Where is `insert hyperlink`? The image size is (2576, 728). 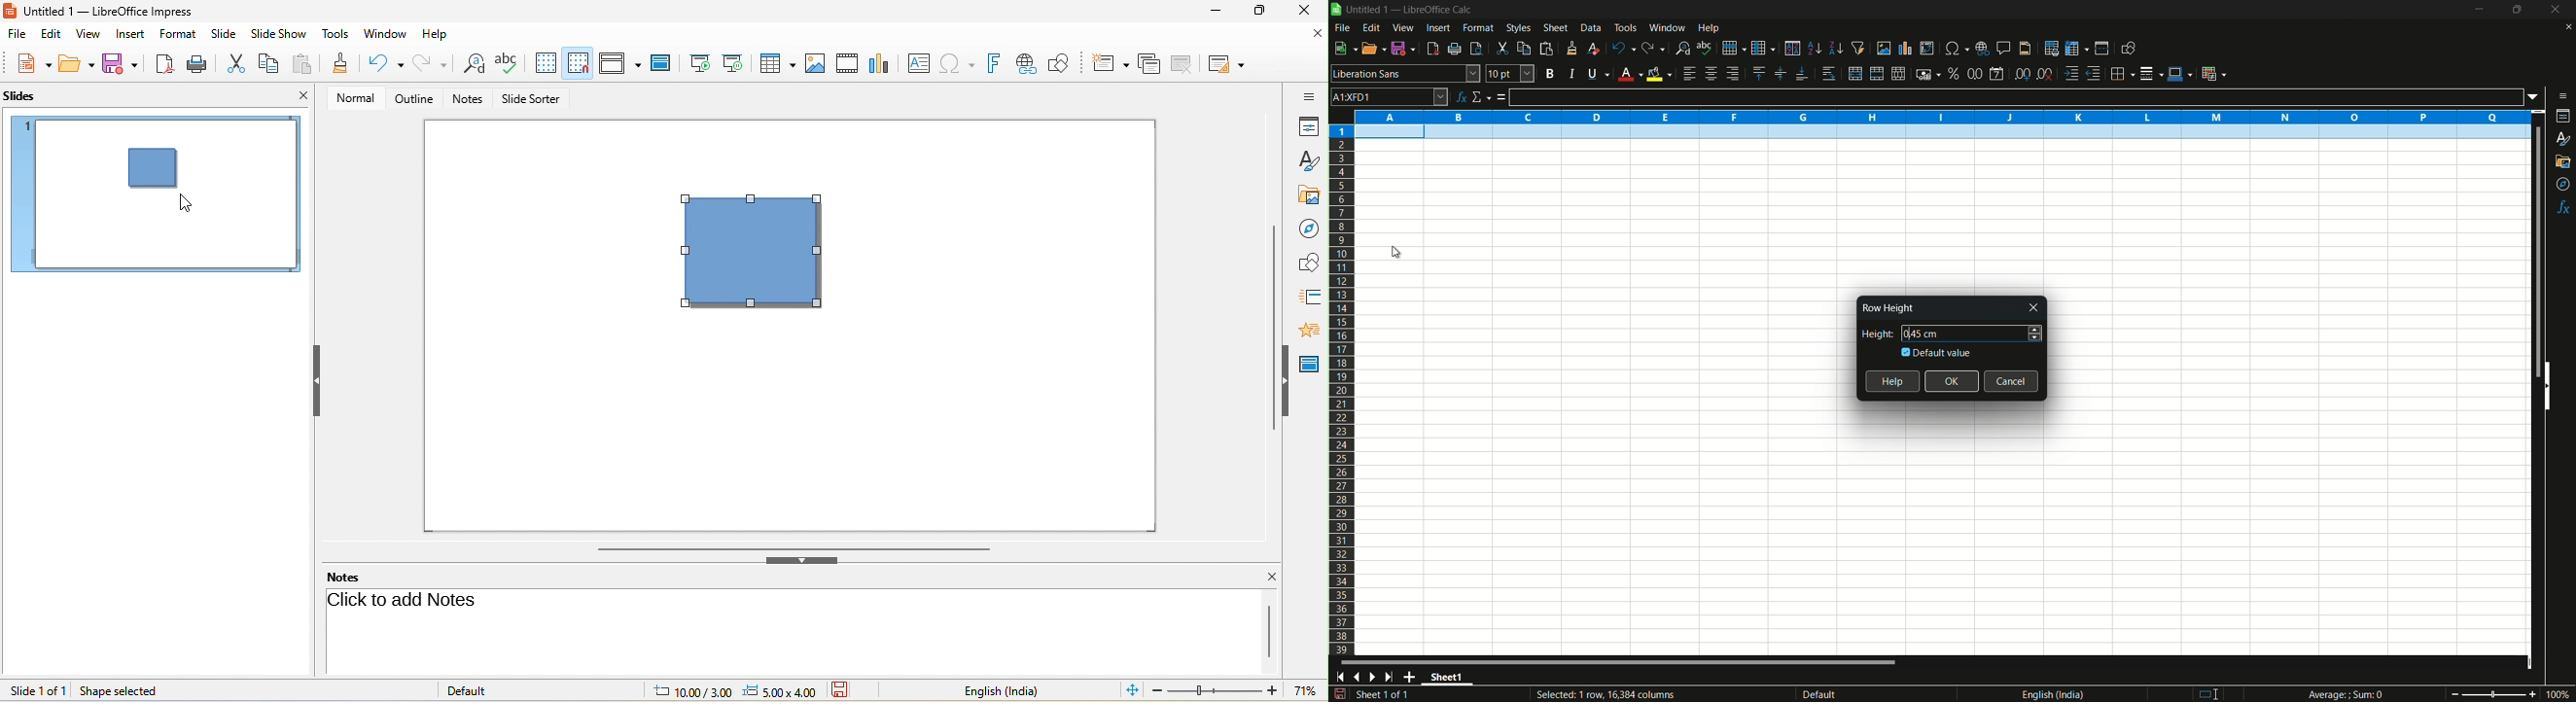 insert hyperlink is located at coordinates (1984, 47).